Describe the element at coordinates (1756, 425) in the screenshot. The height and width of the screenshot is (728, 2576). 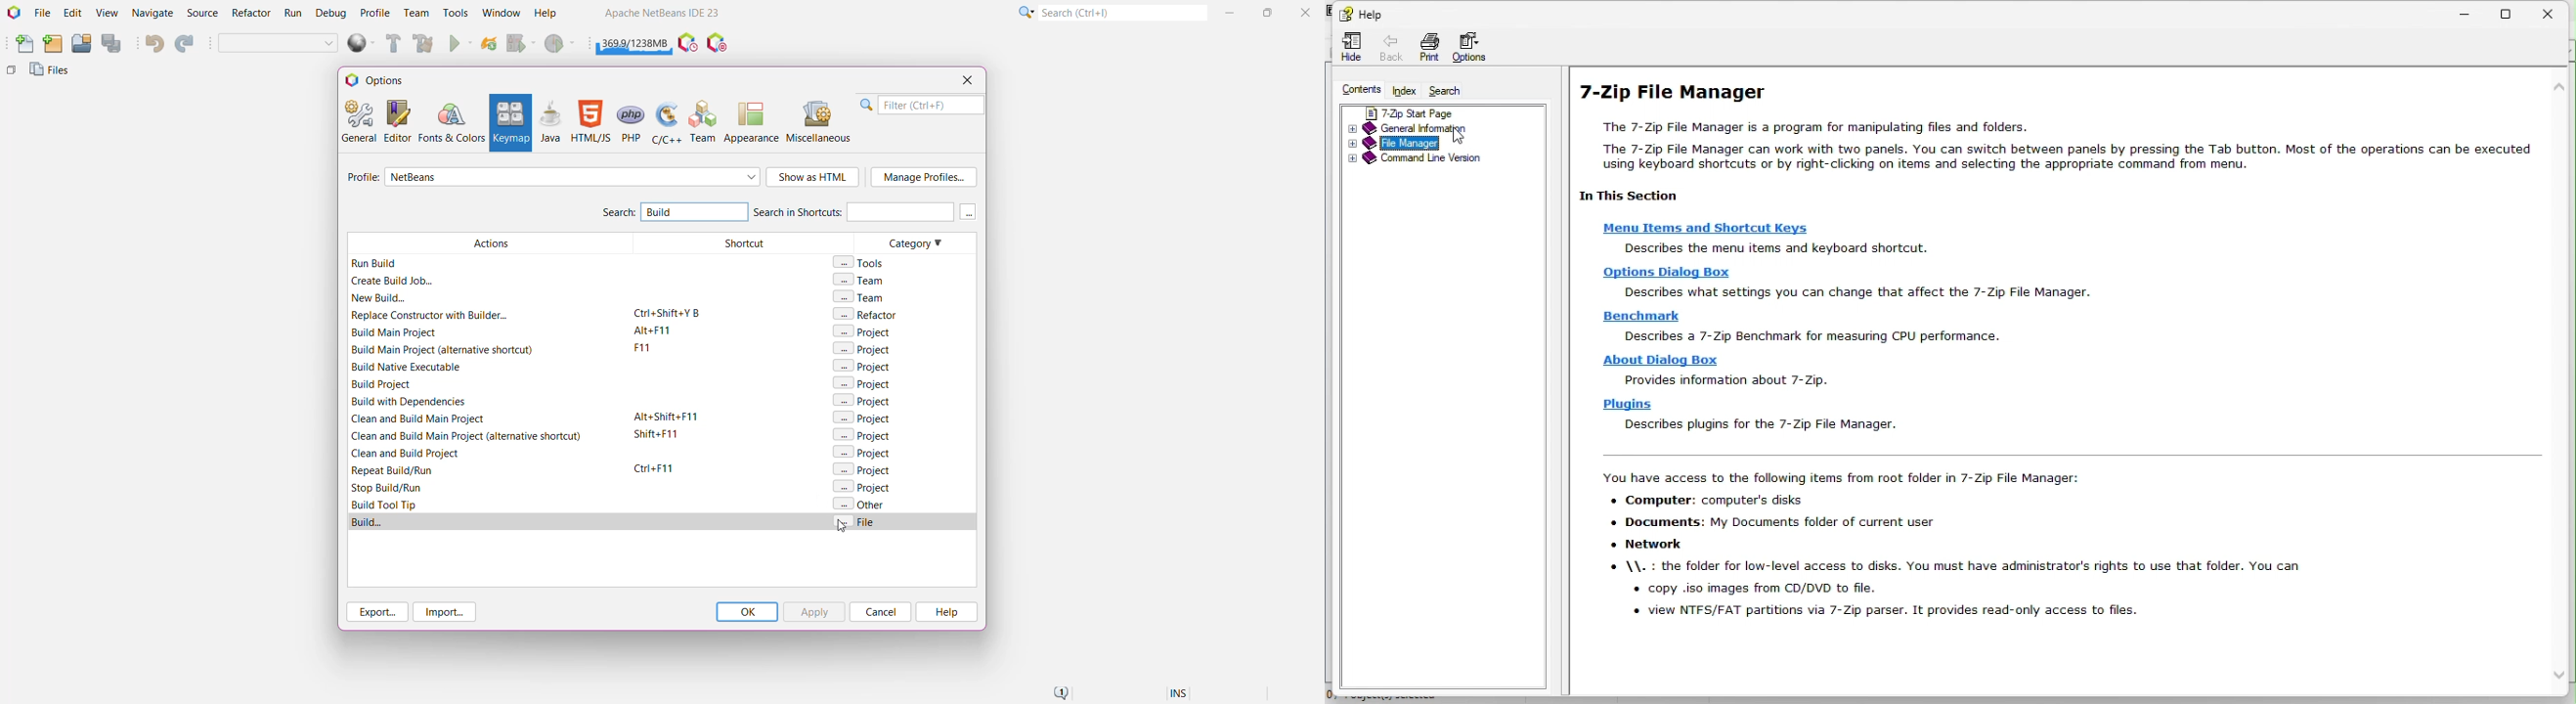
I see `describes plugins for the 7-Zip File Manager` at that location.